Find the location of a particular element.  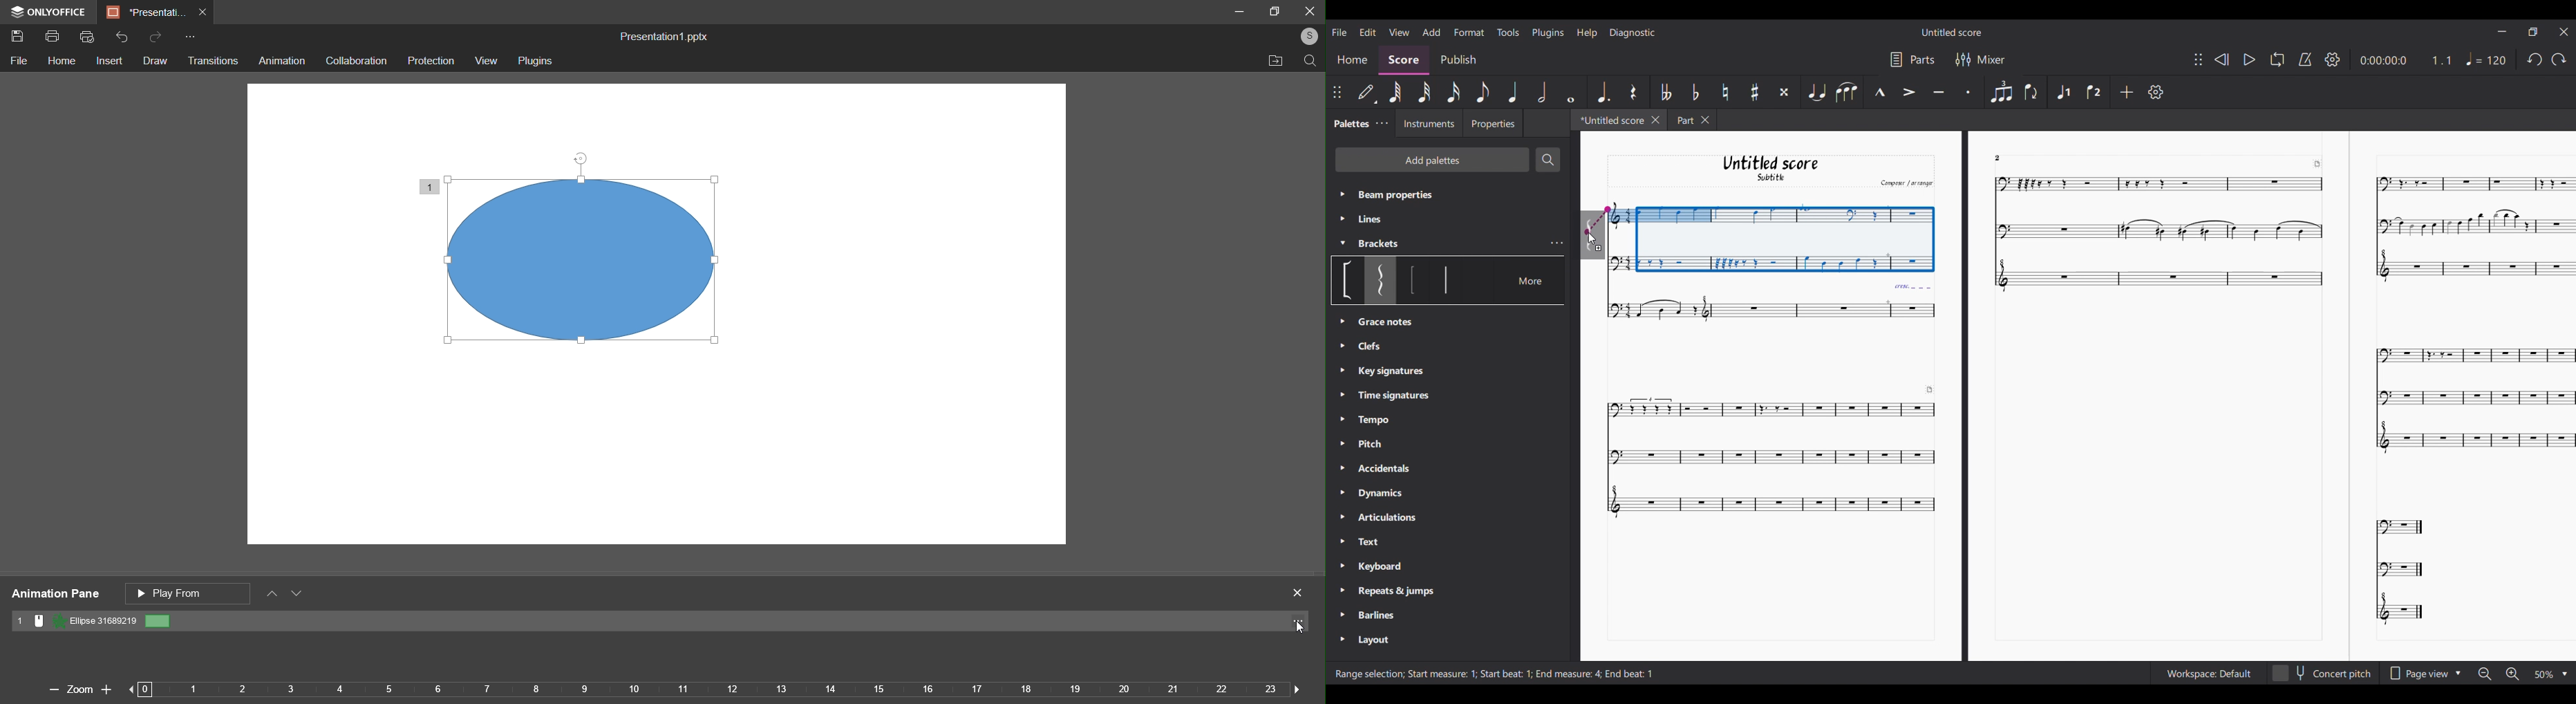

64th note is located at coordinates (1397, 93).